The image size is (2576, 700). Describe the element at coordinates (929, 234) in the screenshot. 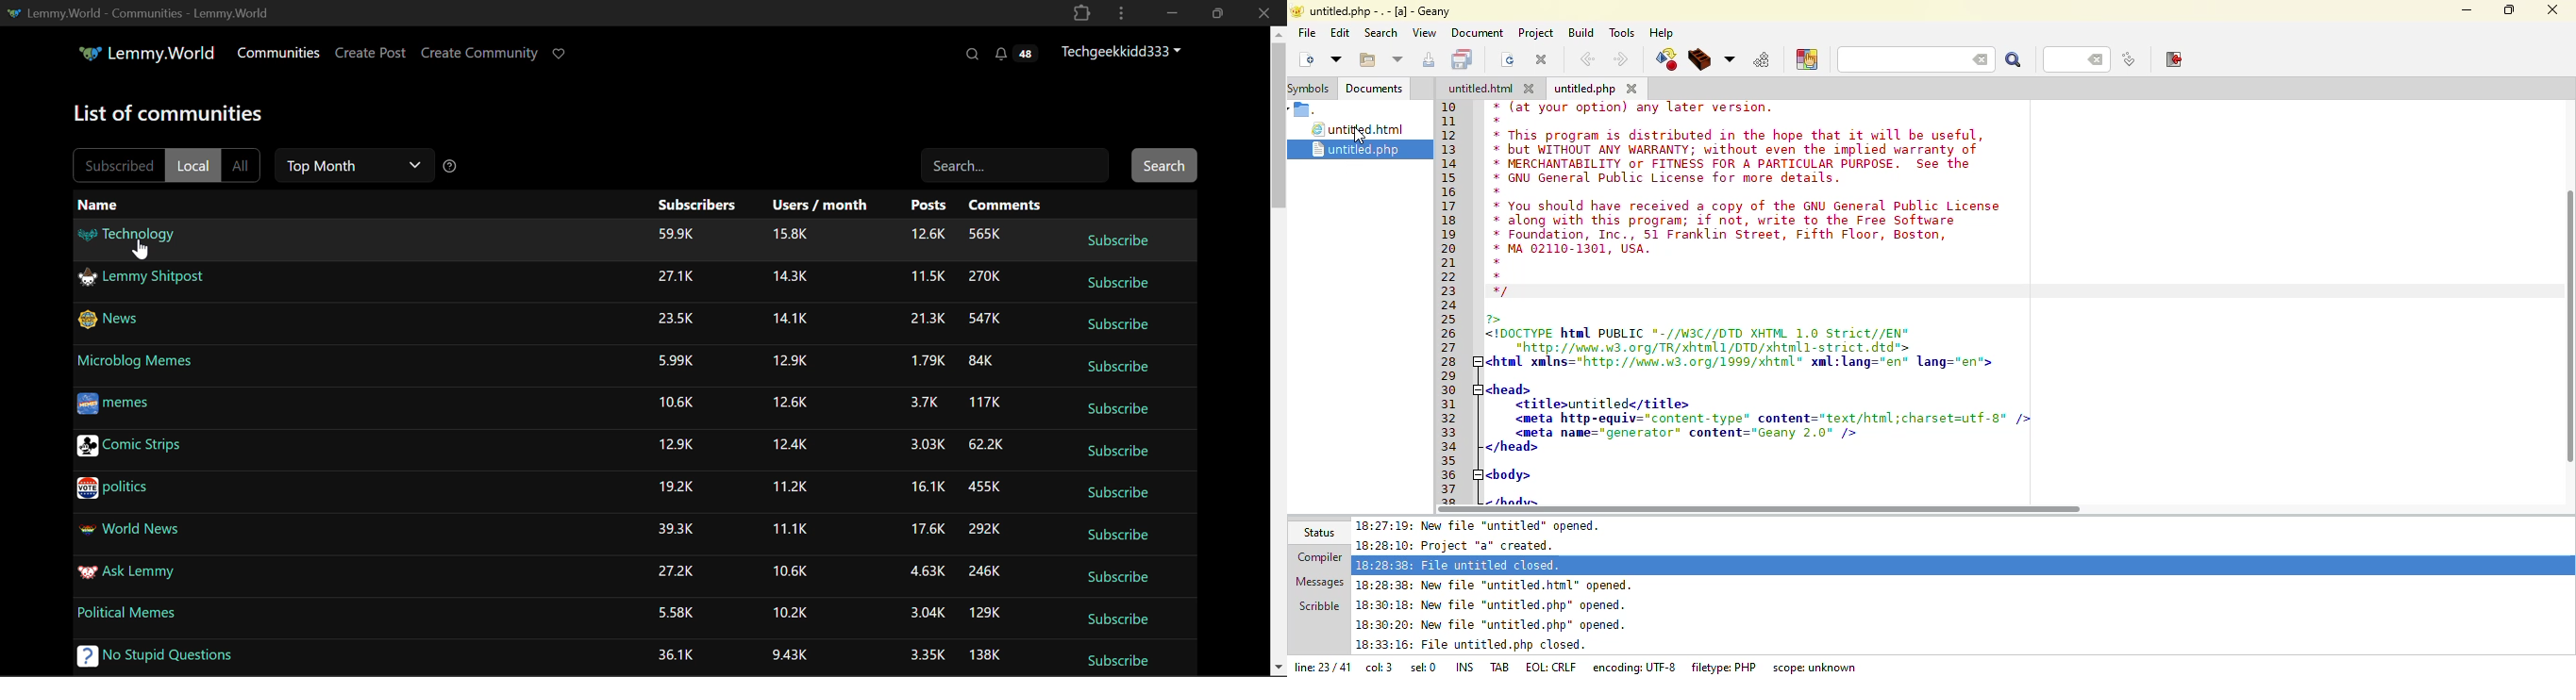

I see `Amount ` at that location.